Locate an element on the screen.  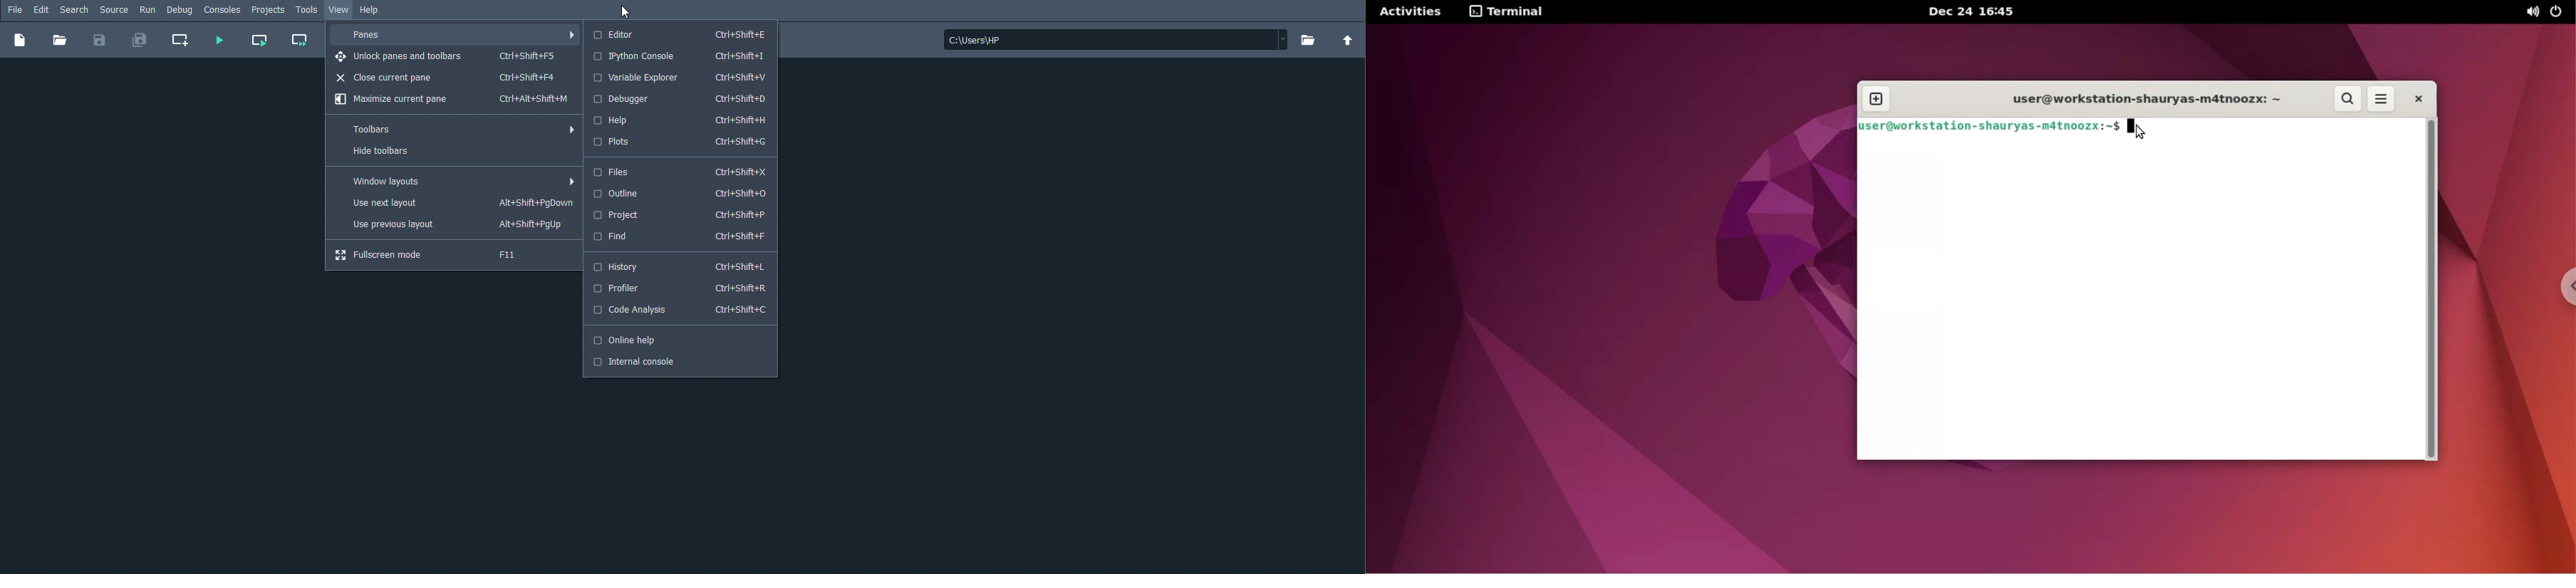
Search is located at coordinates (75, 10).